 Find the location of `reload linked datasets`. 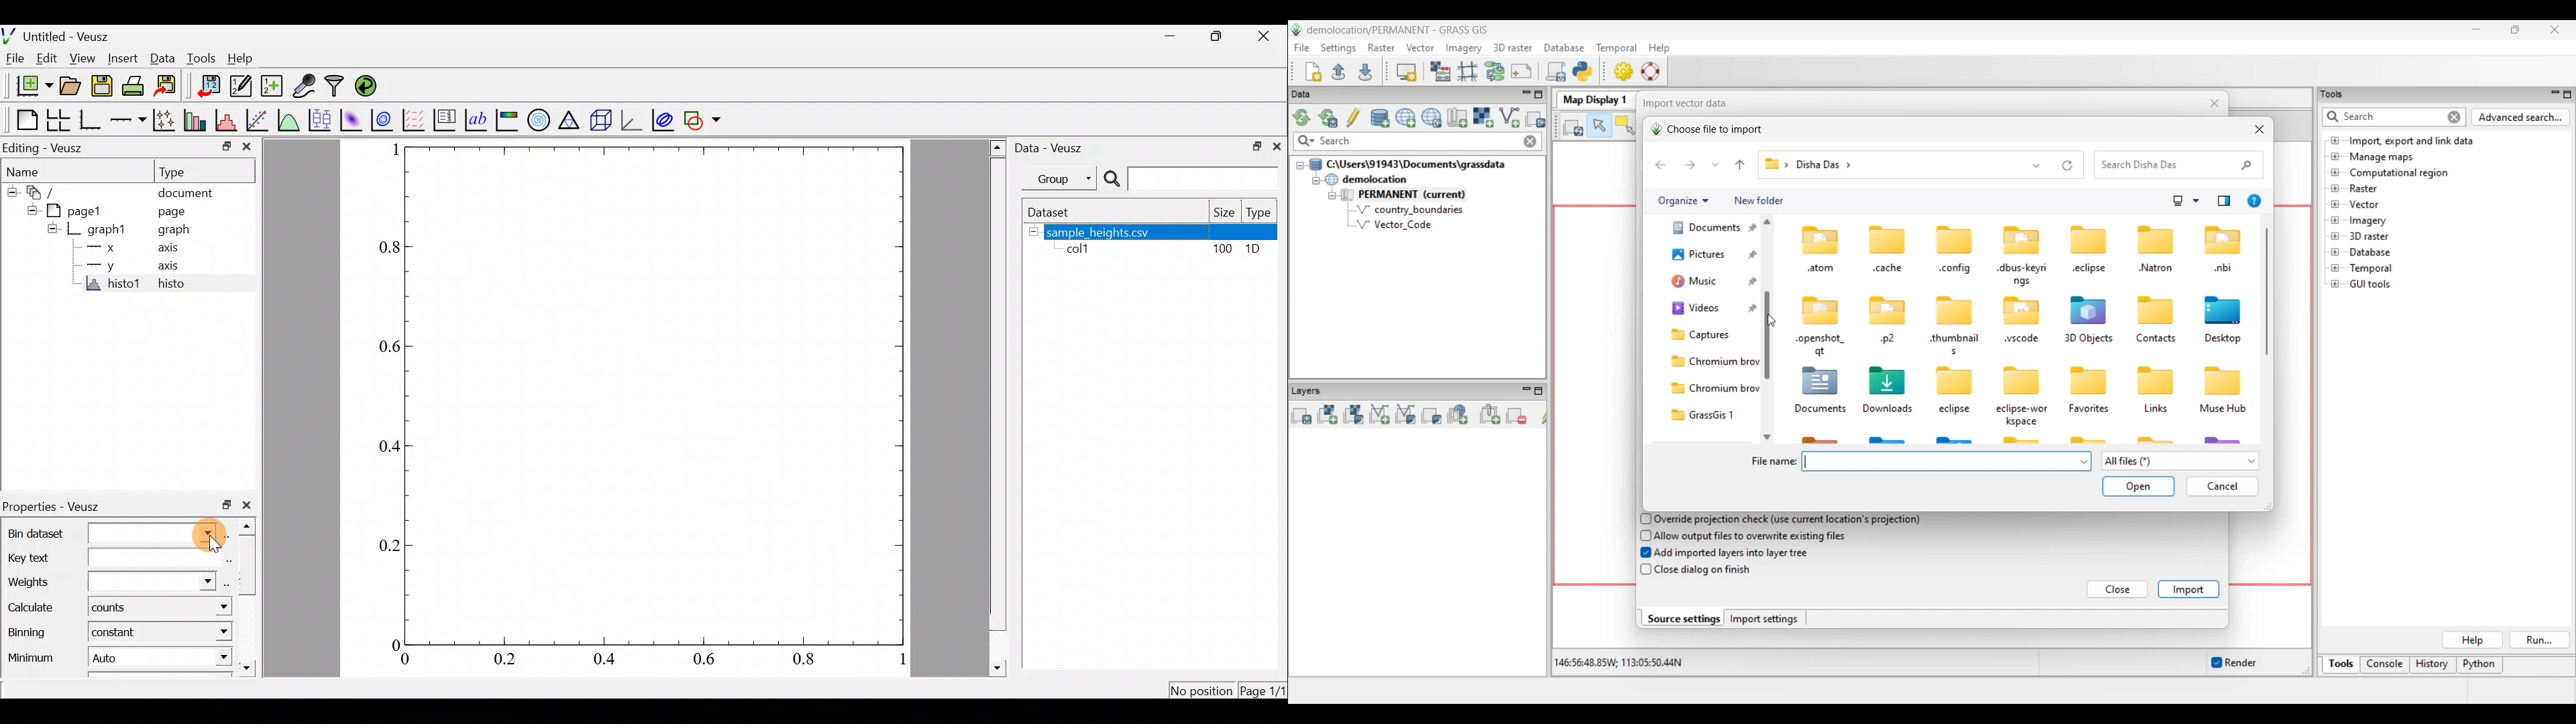

reload linked datasets is located at coordinates (372, 86).